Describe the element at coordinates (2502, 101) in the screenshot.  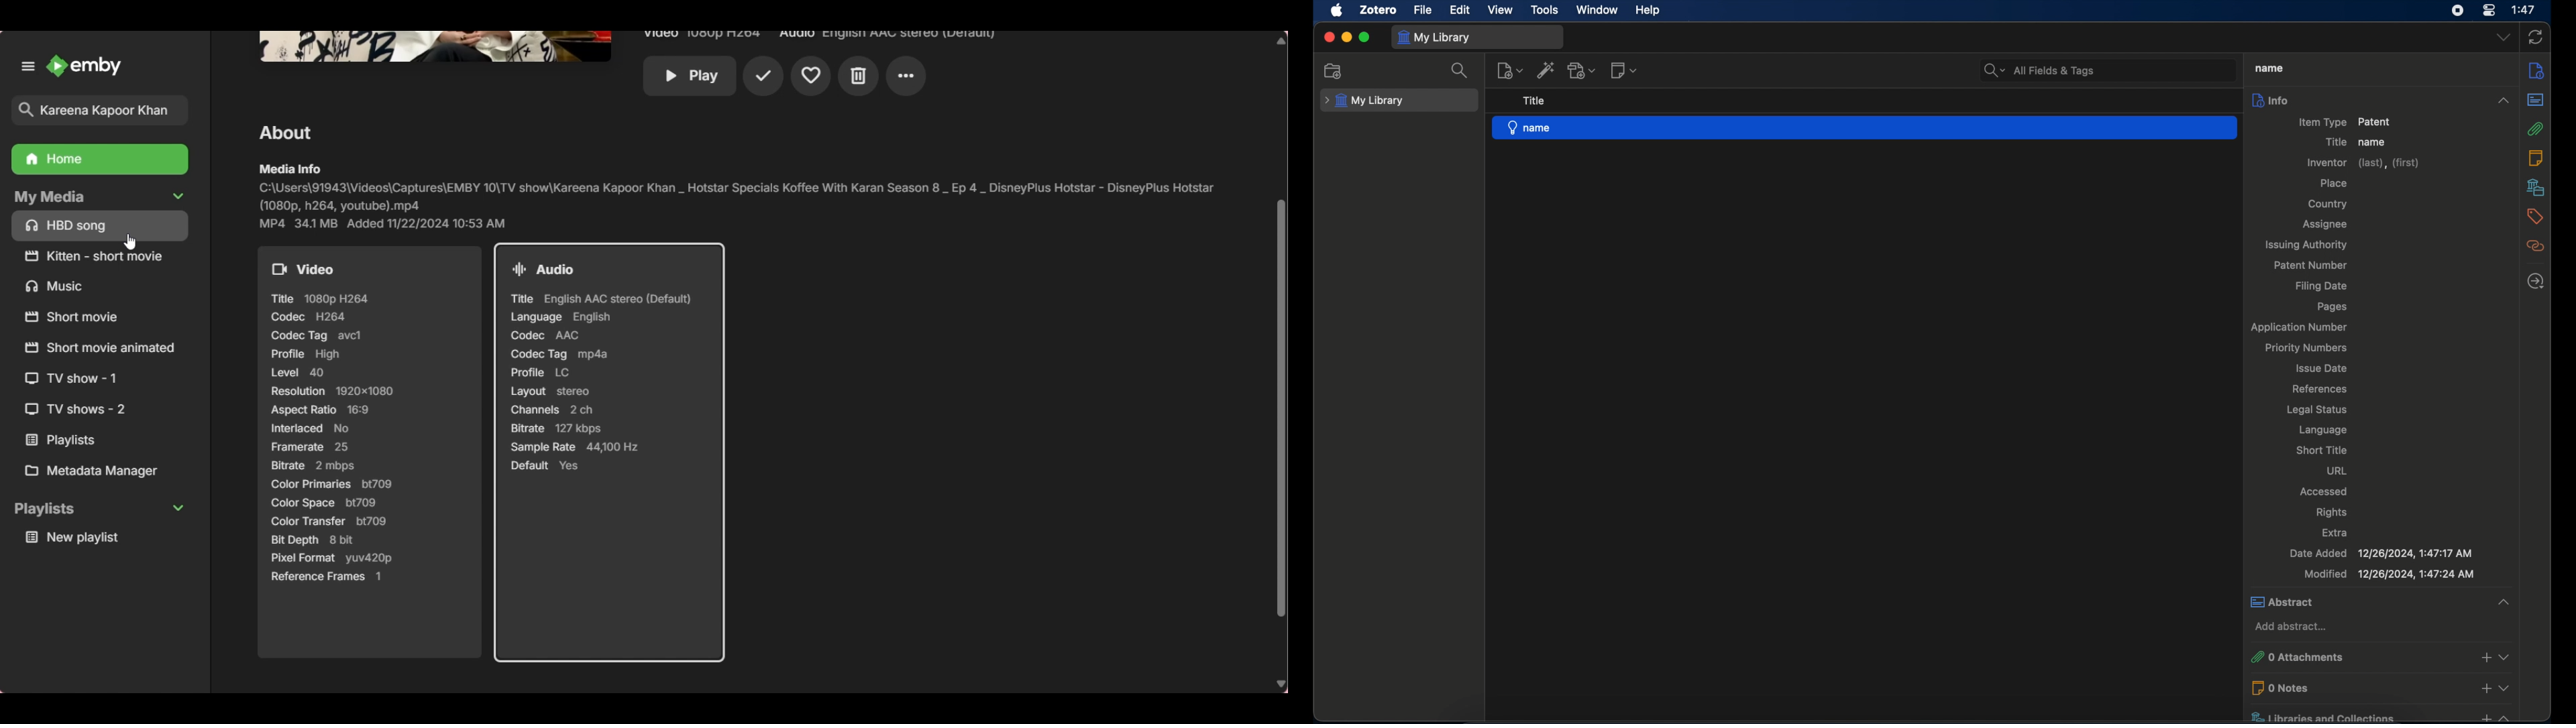
I see `Collapse or expand ` at that location.